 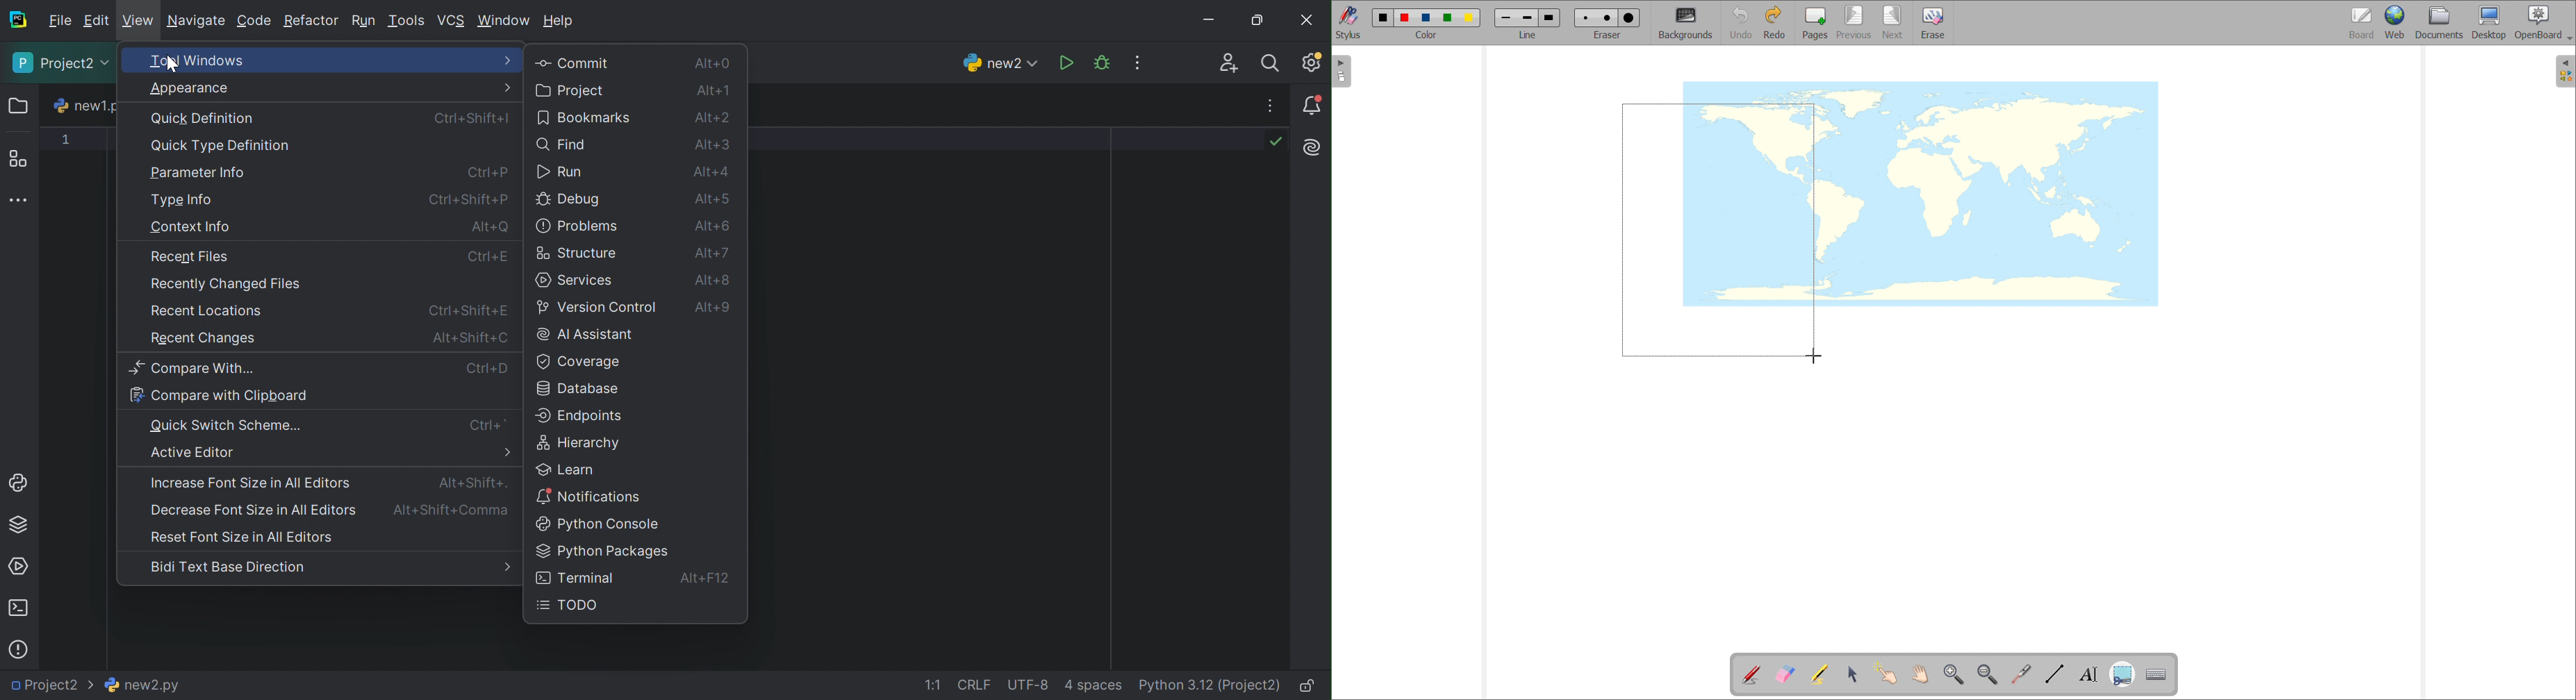 I want to click on 1, so click(x=65, y=139).